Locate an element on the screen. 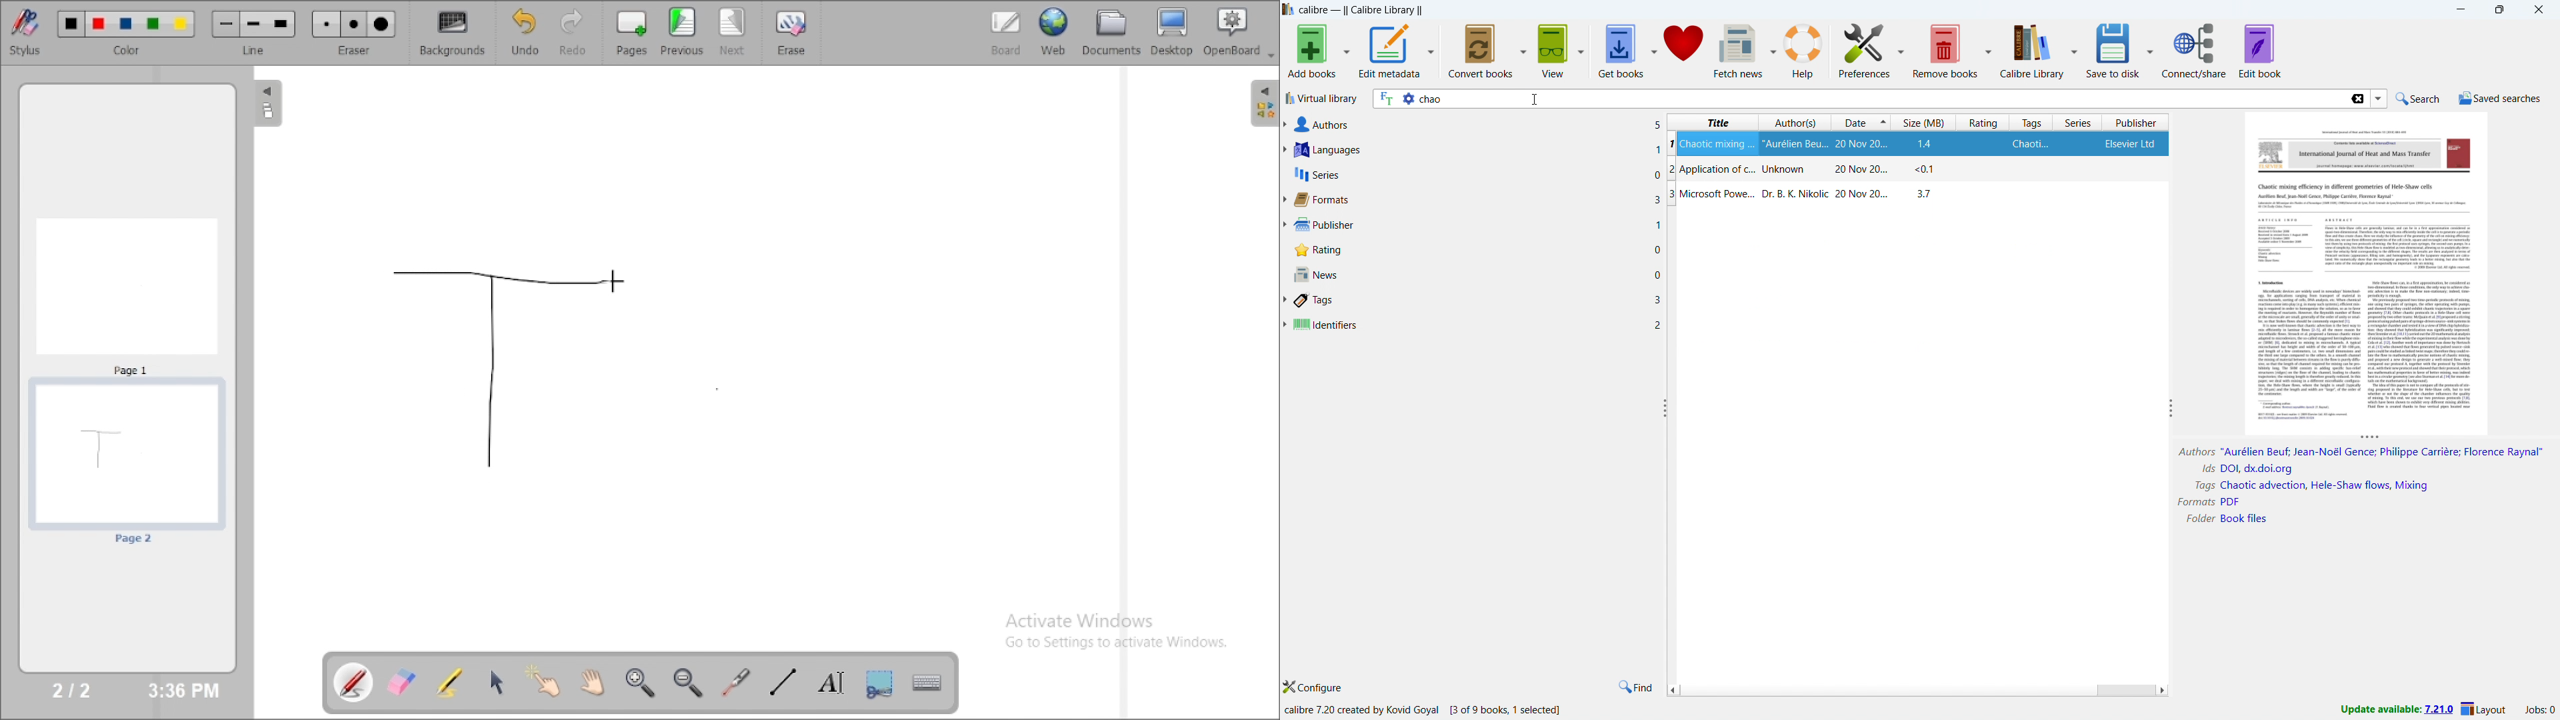 The height and width of the screenshot is (728, 2576). maximize is located at coordinates (2499, 10).